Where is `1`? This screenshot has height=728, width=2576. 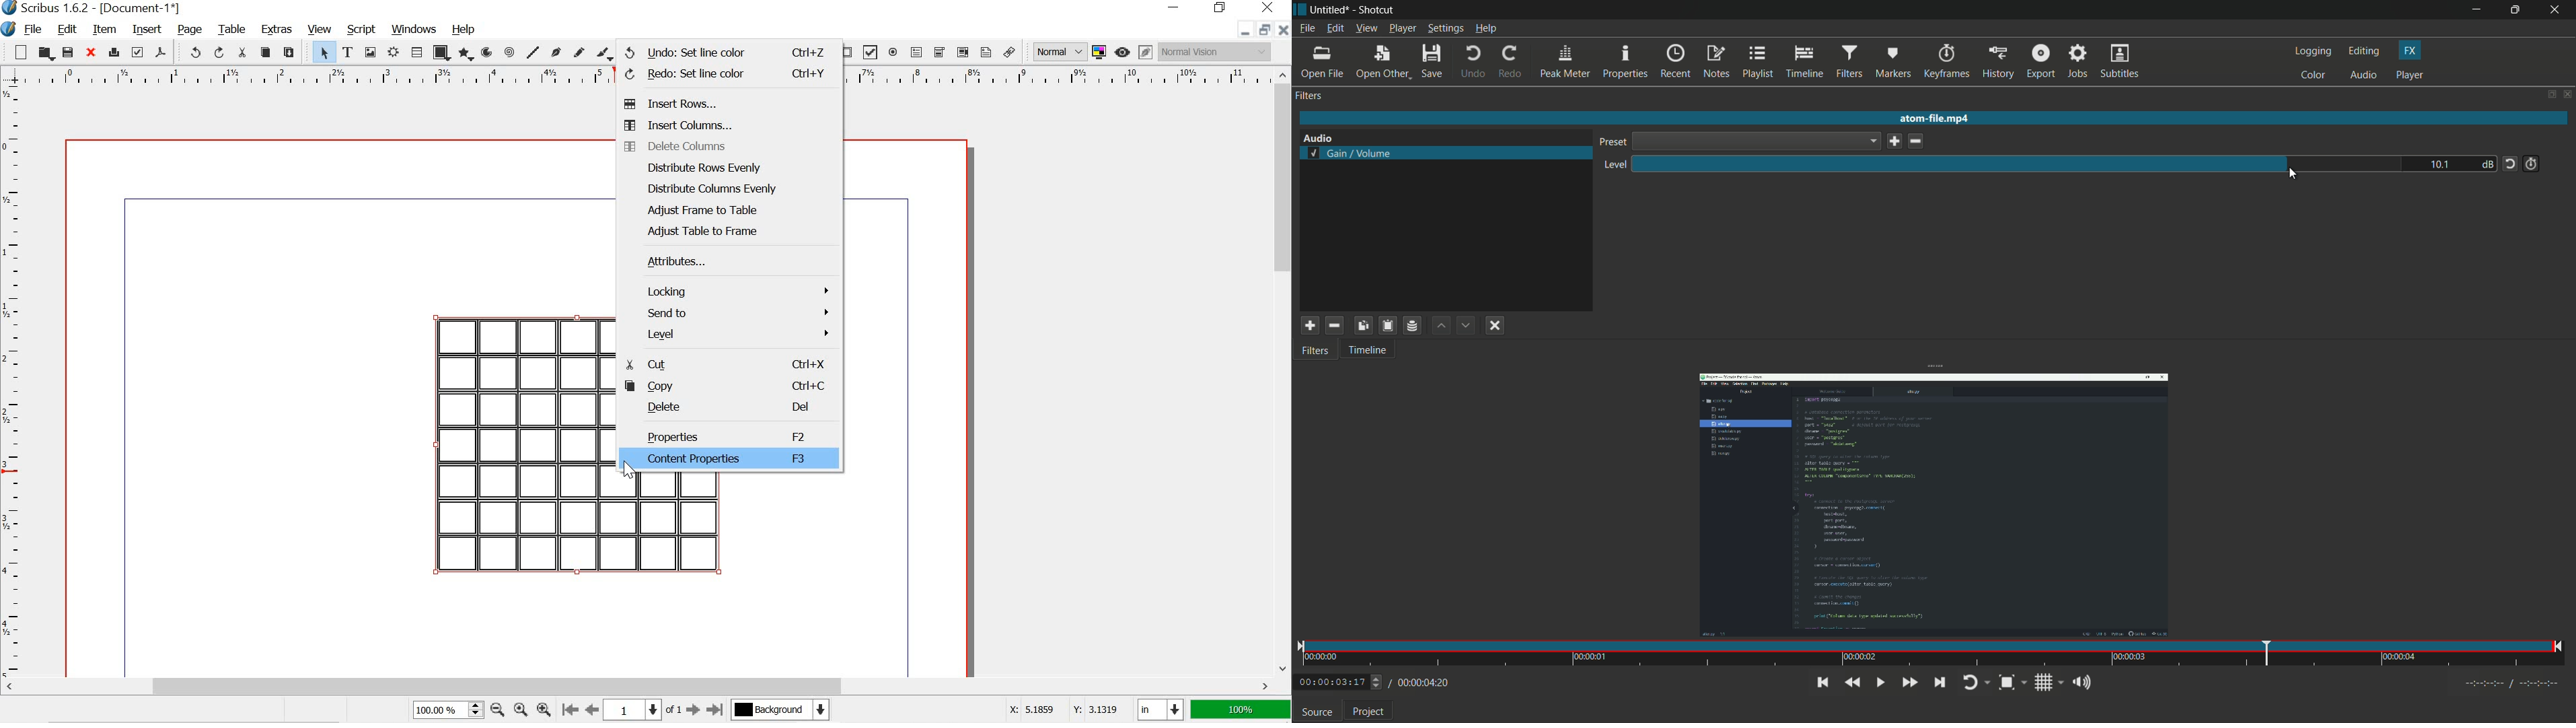
1 is located at coordinates (623, 711).